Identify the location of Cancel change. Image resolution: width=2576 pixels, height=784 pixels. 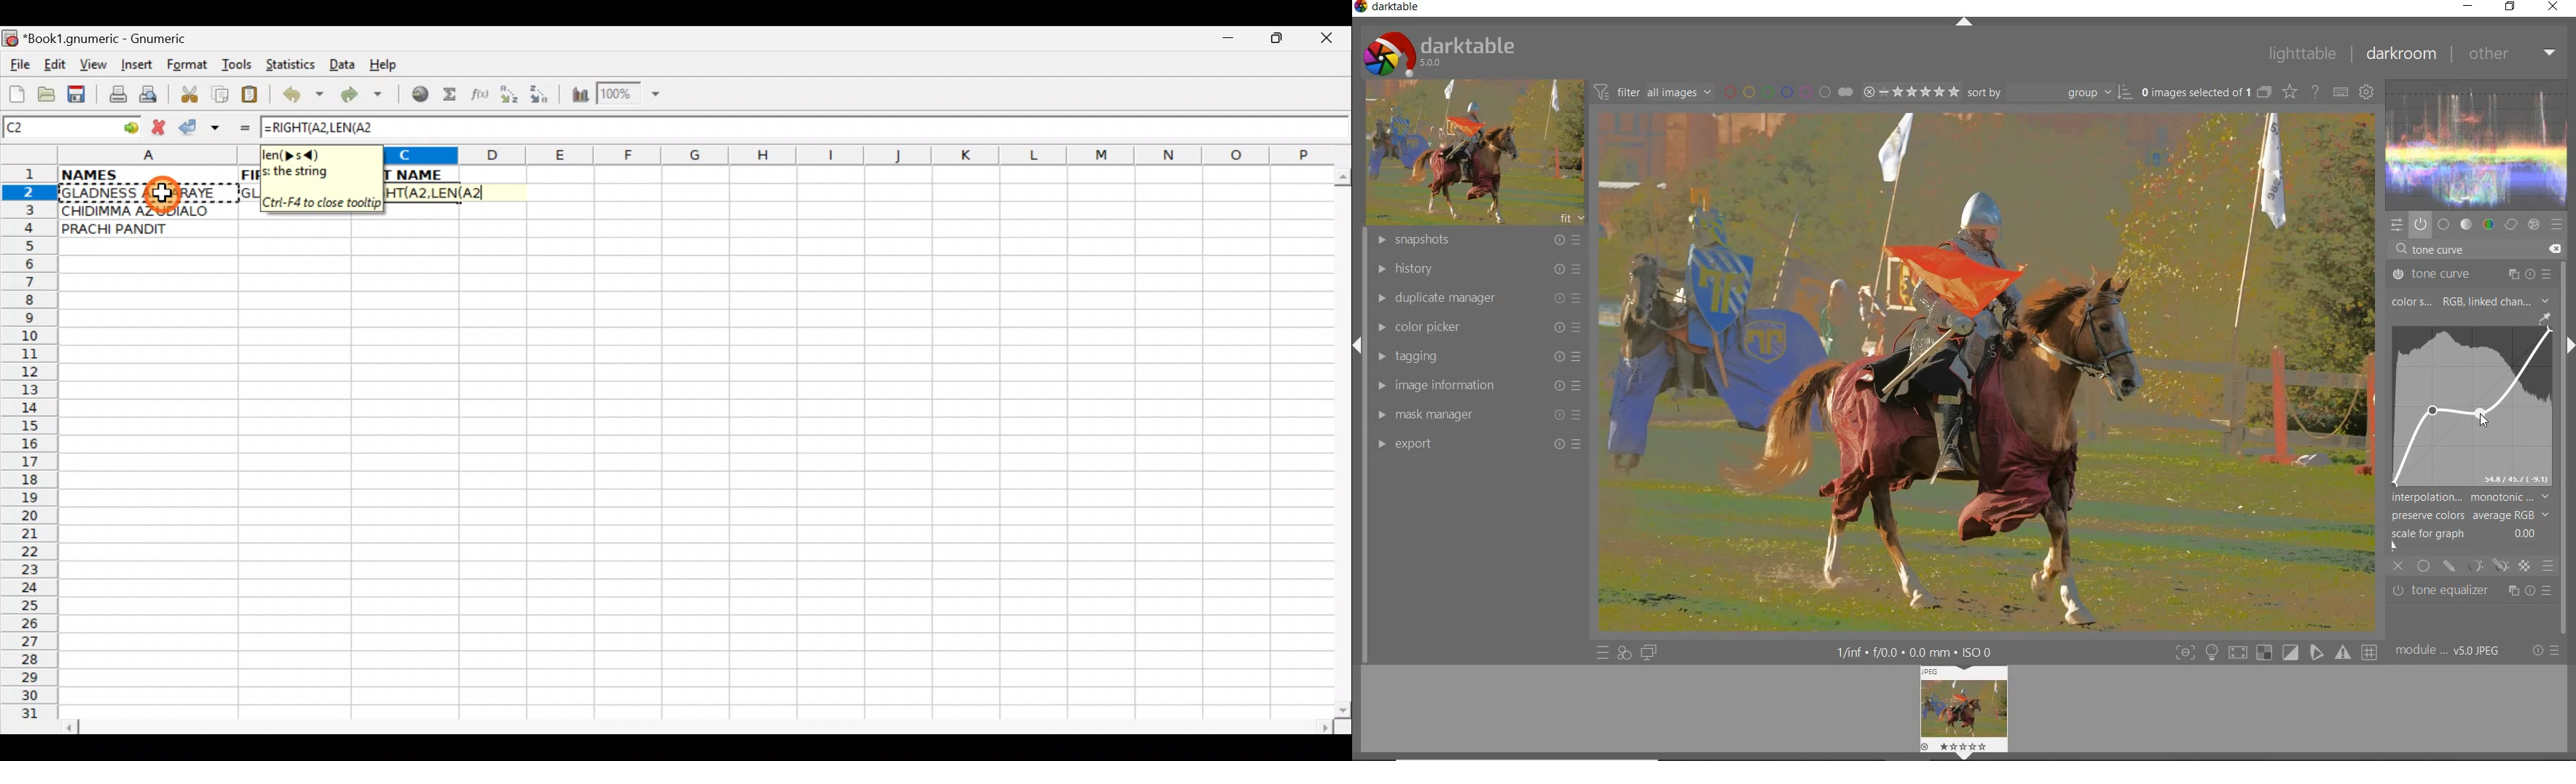
(162, 125).